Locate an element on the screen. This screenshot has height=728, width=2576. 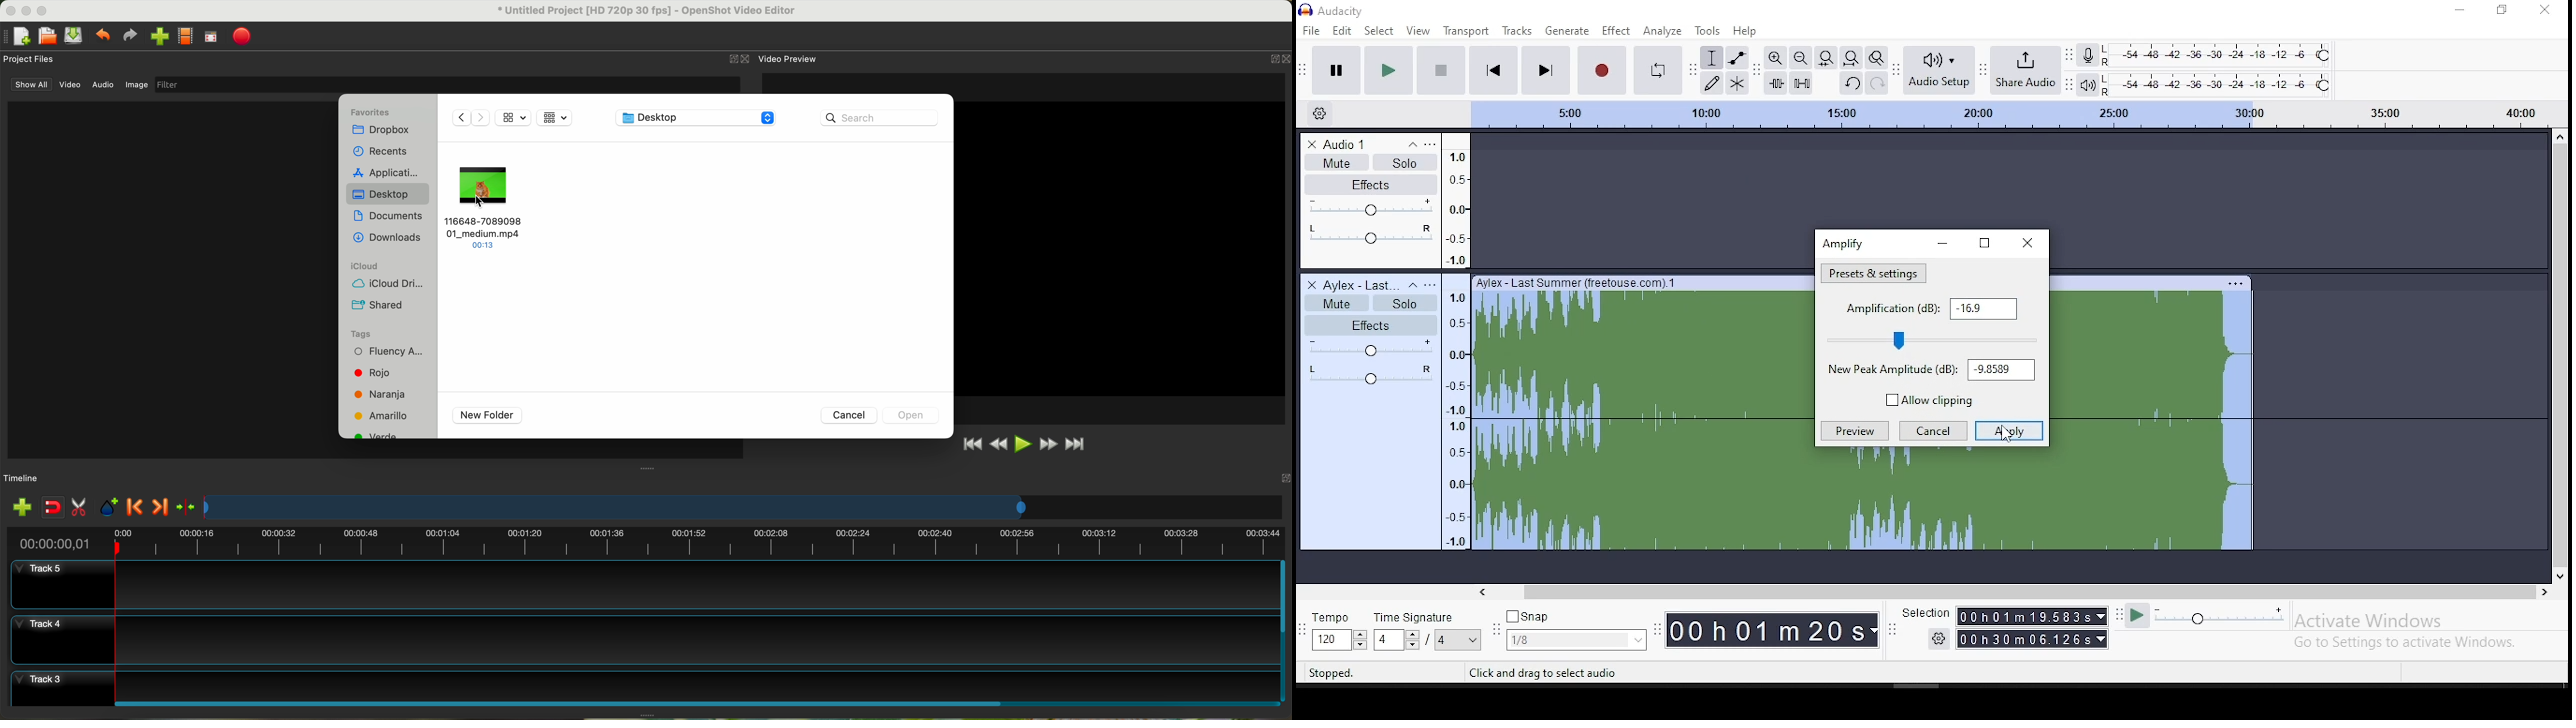
record meter is located at coordinates (2087, 56).